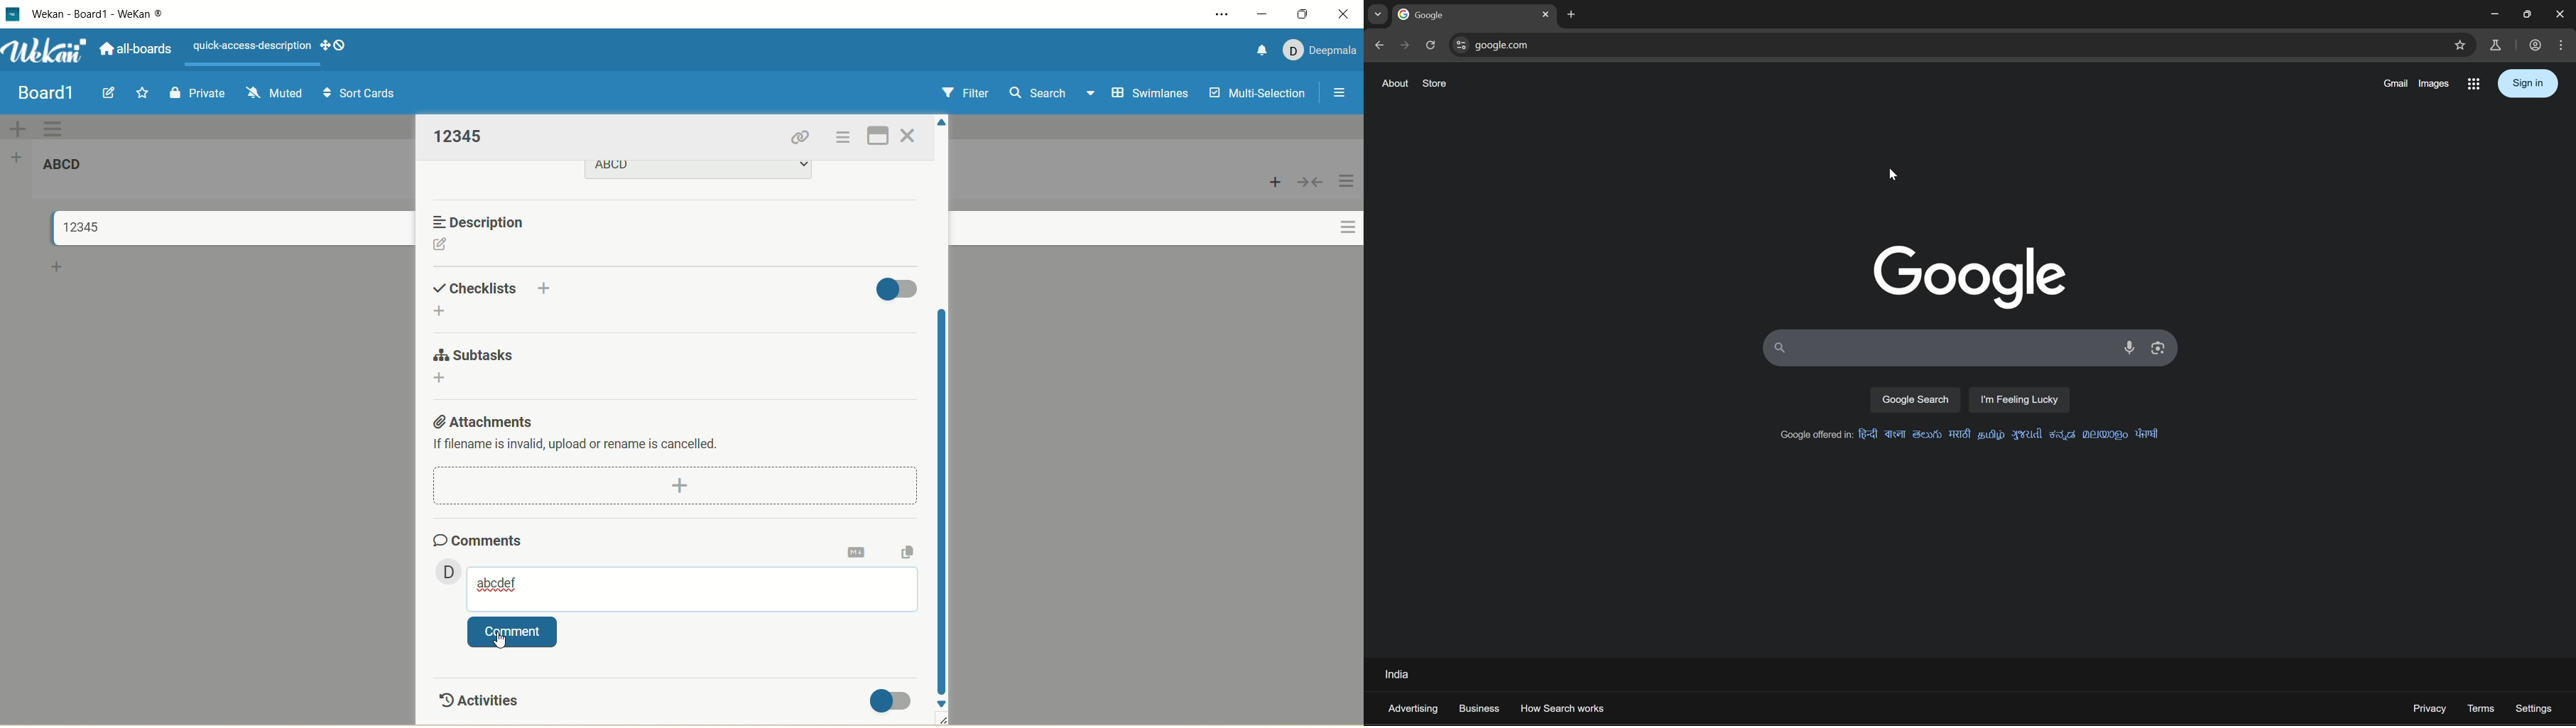  What do you see at coordinates (322, 43) in the screenshot?
I see `show-desktop-drag-handles` at bounding box center [322, 43].